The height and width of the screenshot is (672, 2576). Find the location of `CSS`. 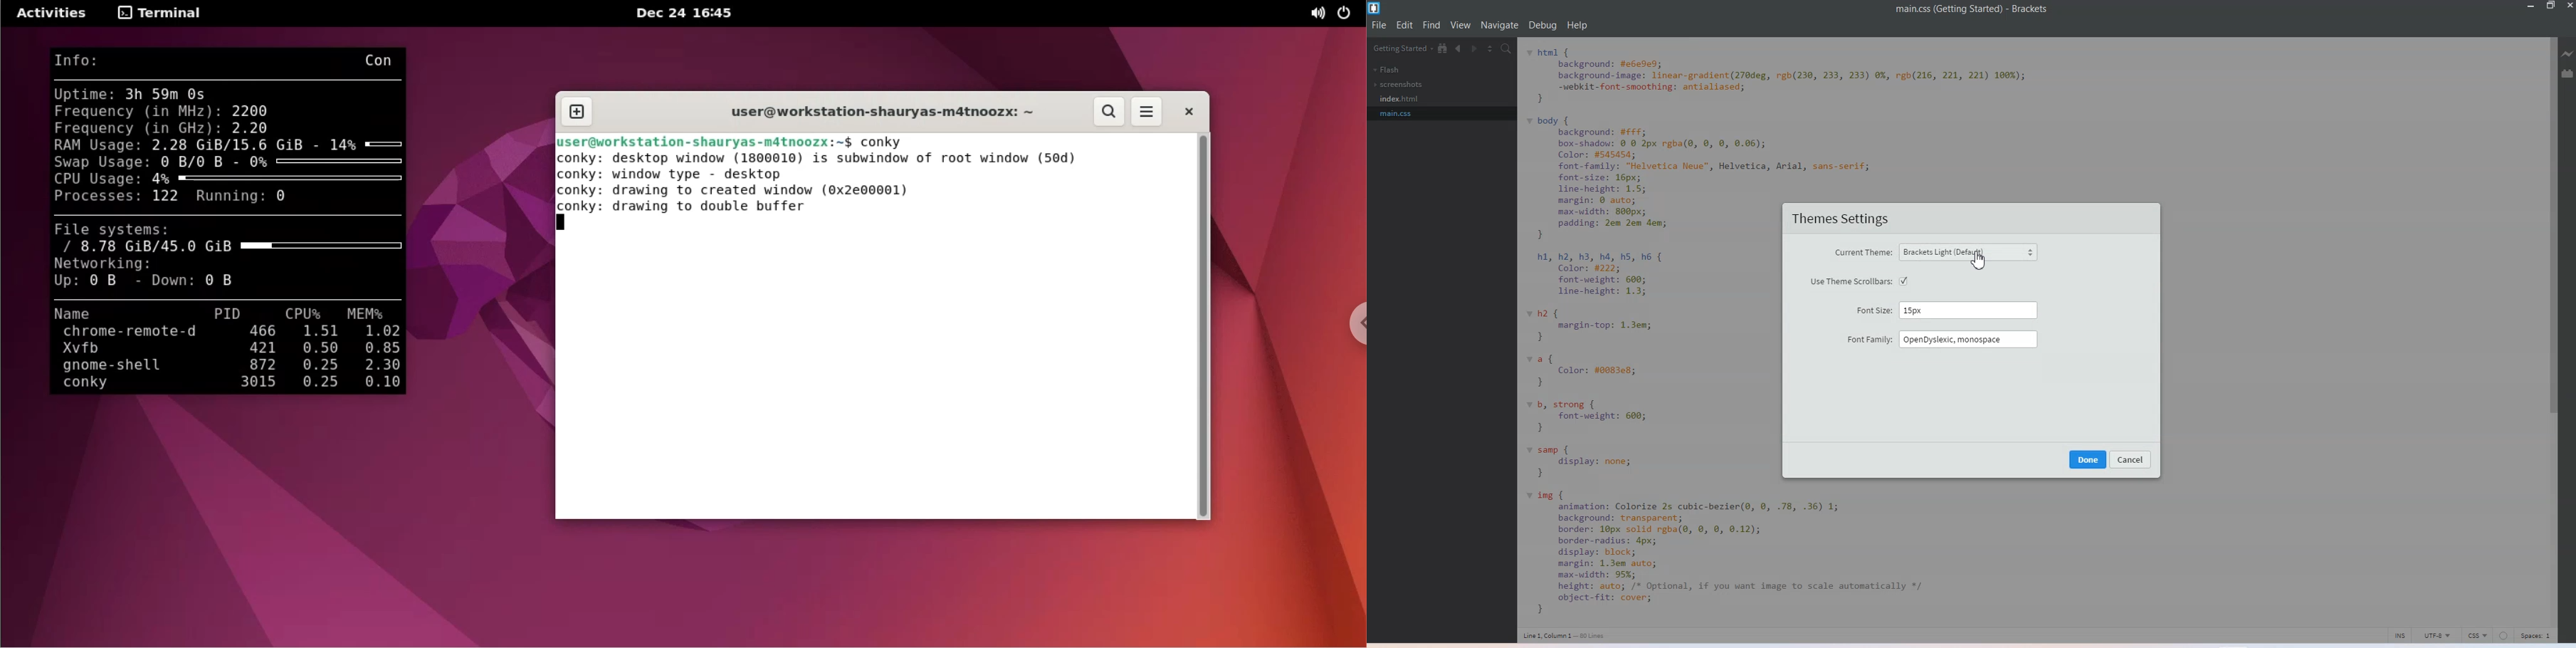

CSS is located at coordinates (2478, 635).